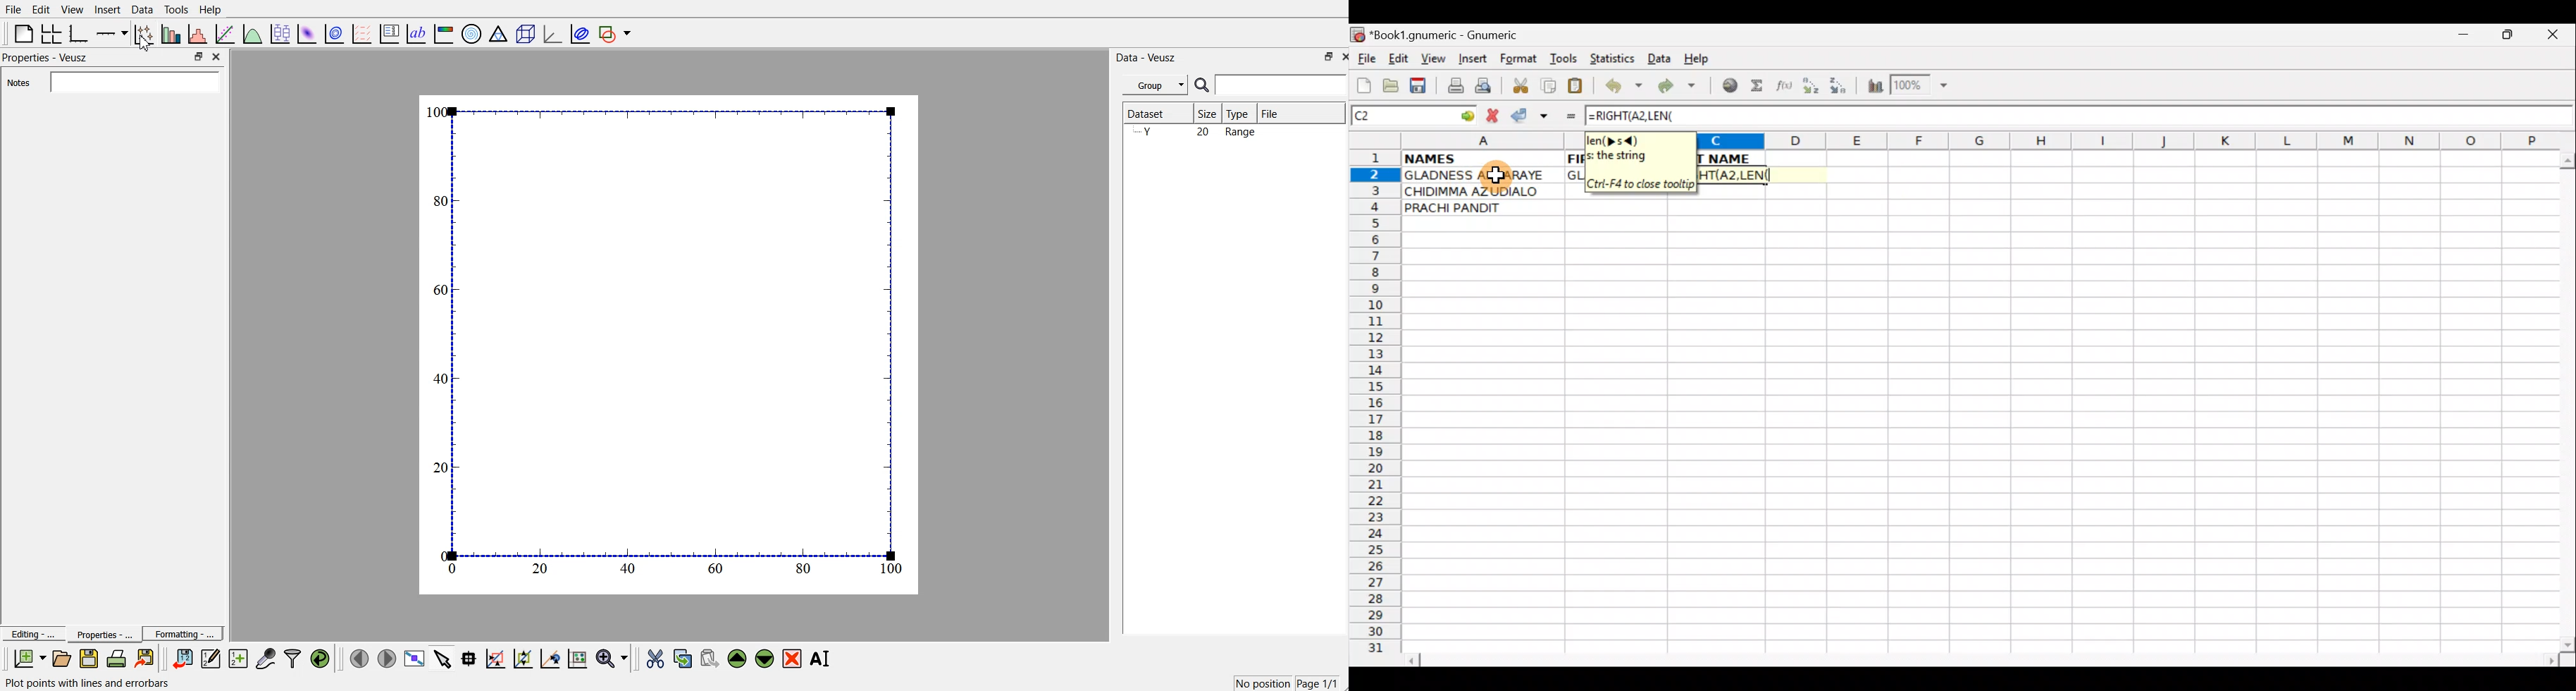 The width and height of the screenshot is (2576, 700). What do you see at coordinates (1358, 36) in the screenshot?
I see `Gnumeric logo` at bounding box center [1358, 36].